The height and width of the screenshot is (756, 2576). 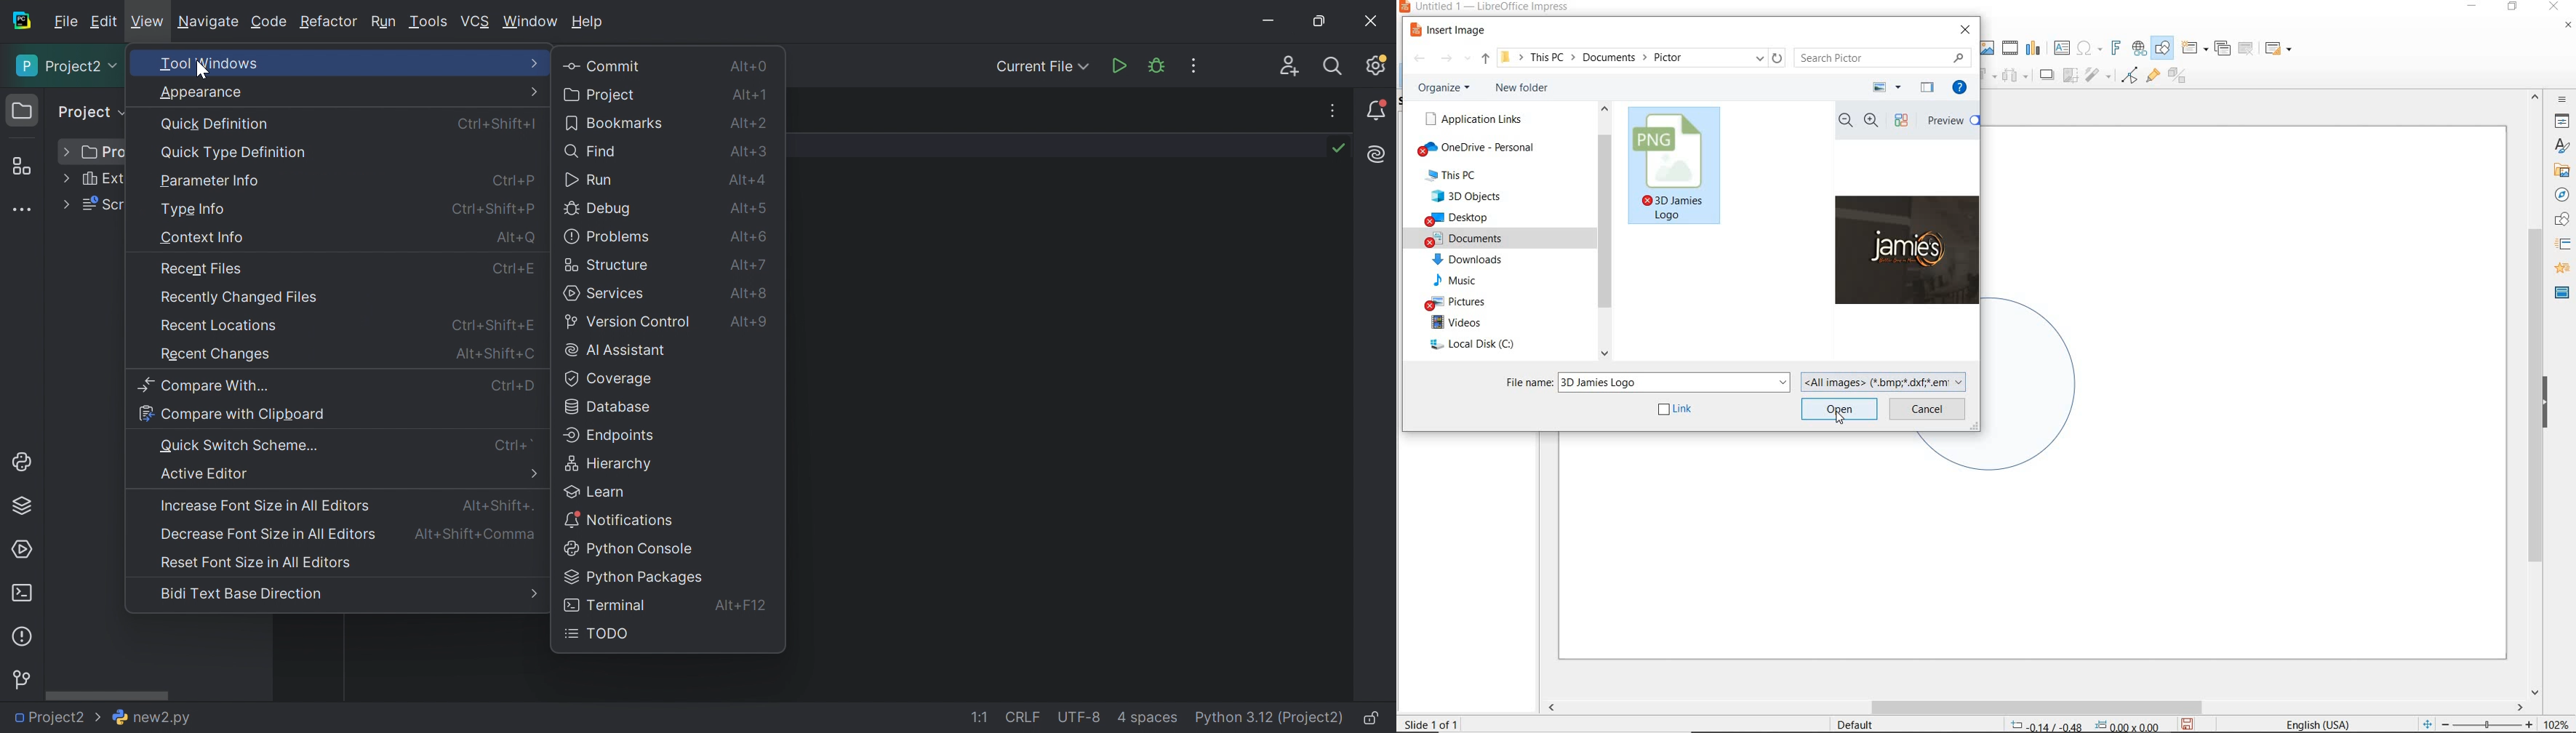 I want to click on Search Everywhere, so click(x=1334, y=65).